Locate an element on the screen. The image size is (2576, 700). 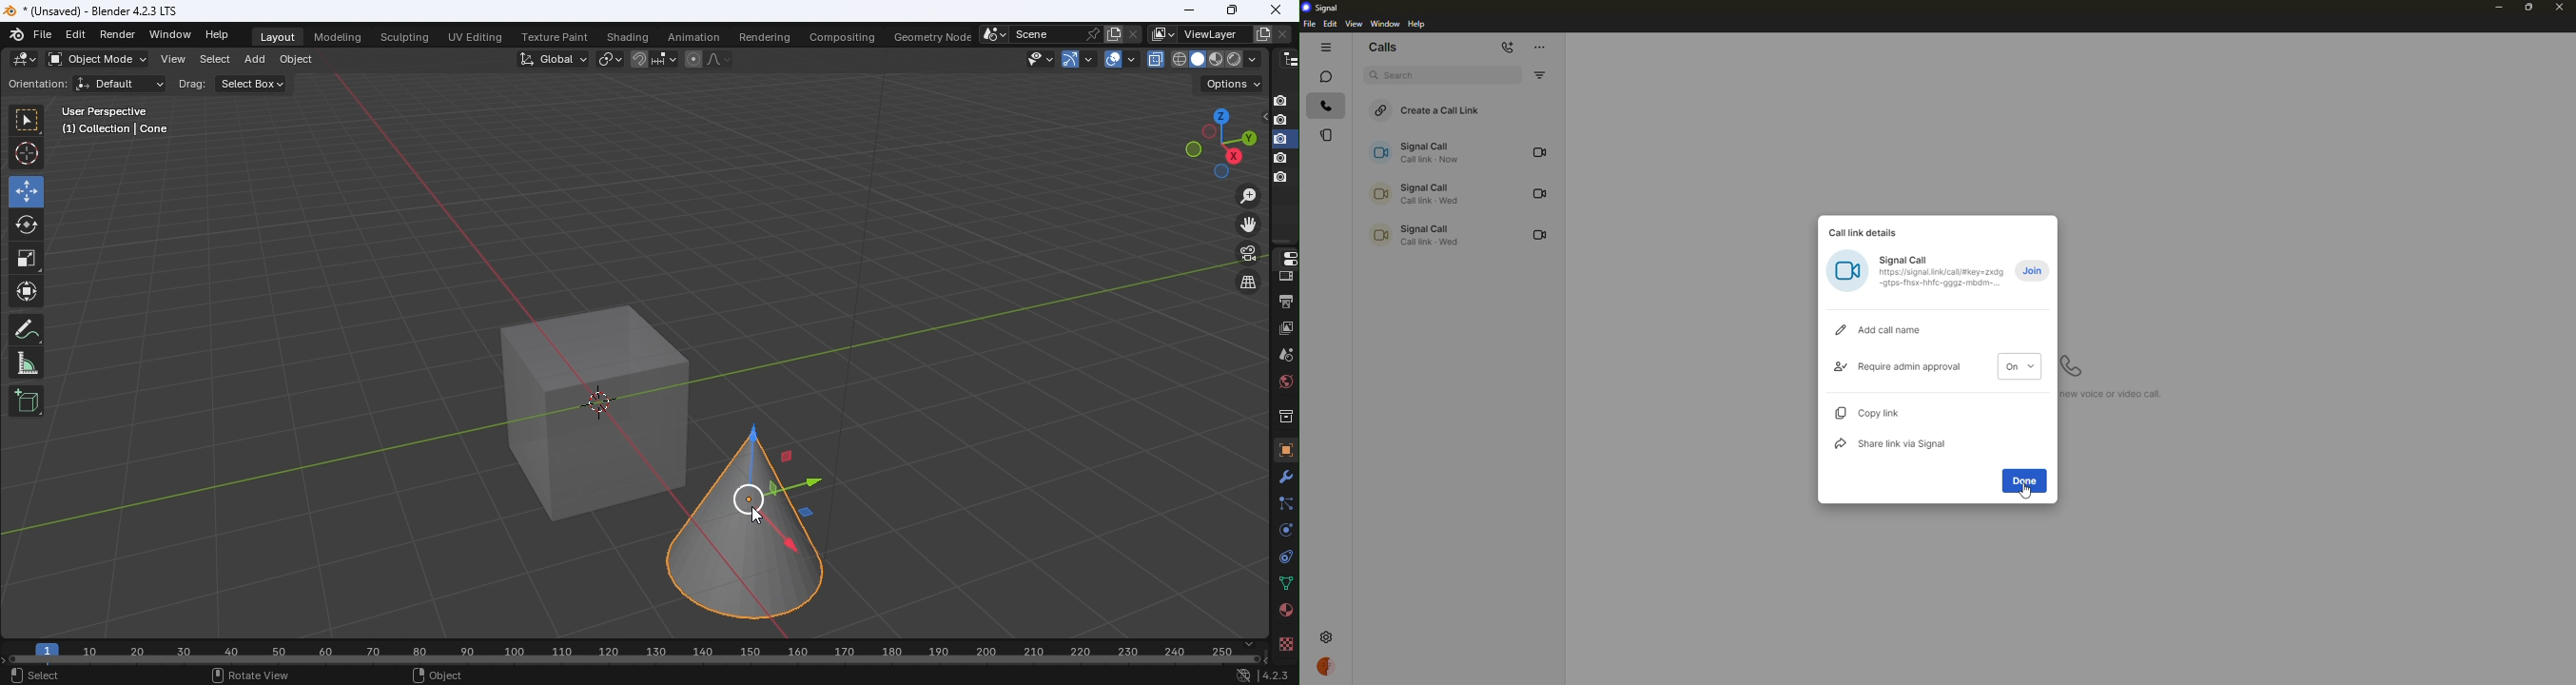
chats is located at coordinates (1326, 76).